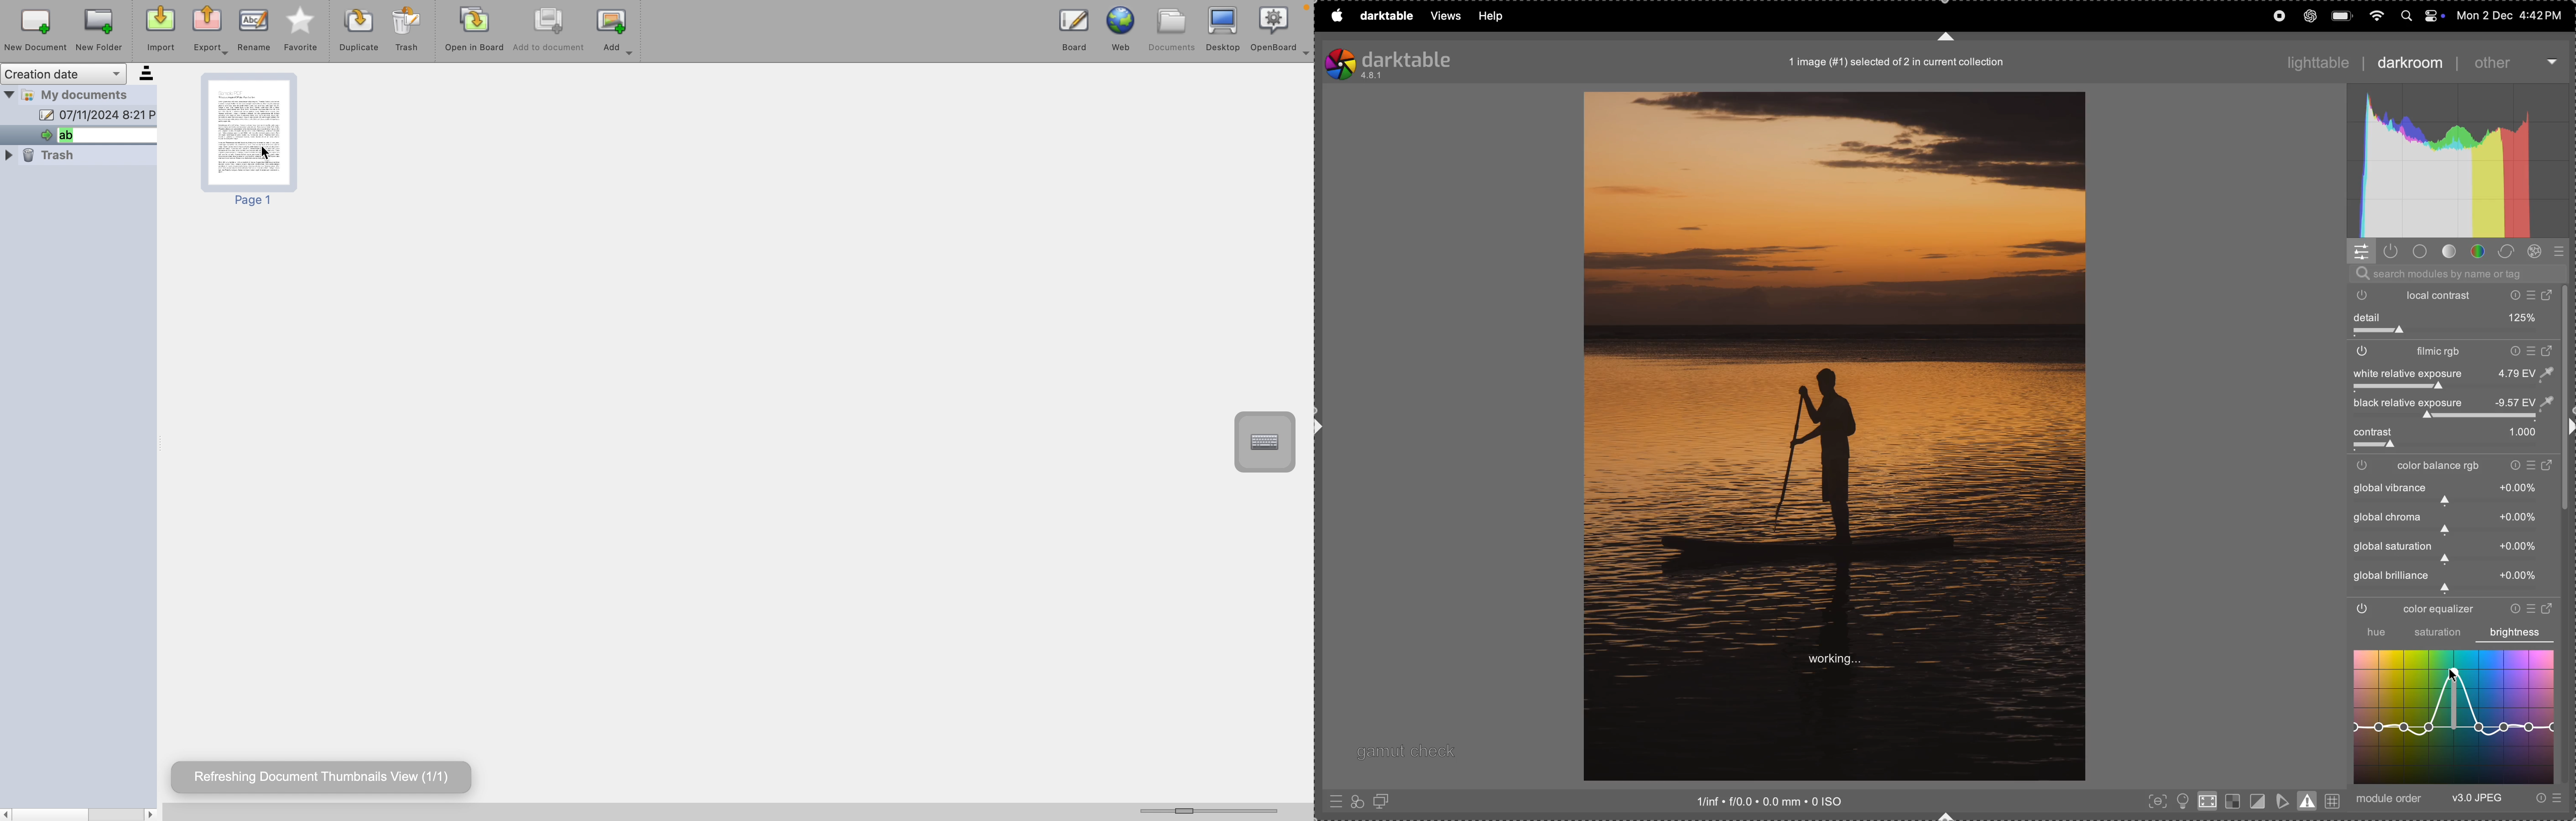  Describe the element at coordinates (256, 31) in the screenshot. I see `rename` at that location.